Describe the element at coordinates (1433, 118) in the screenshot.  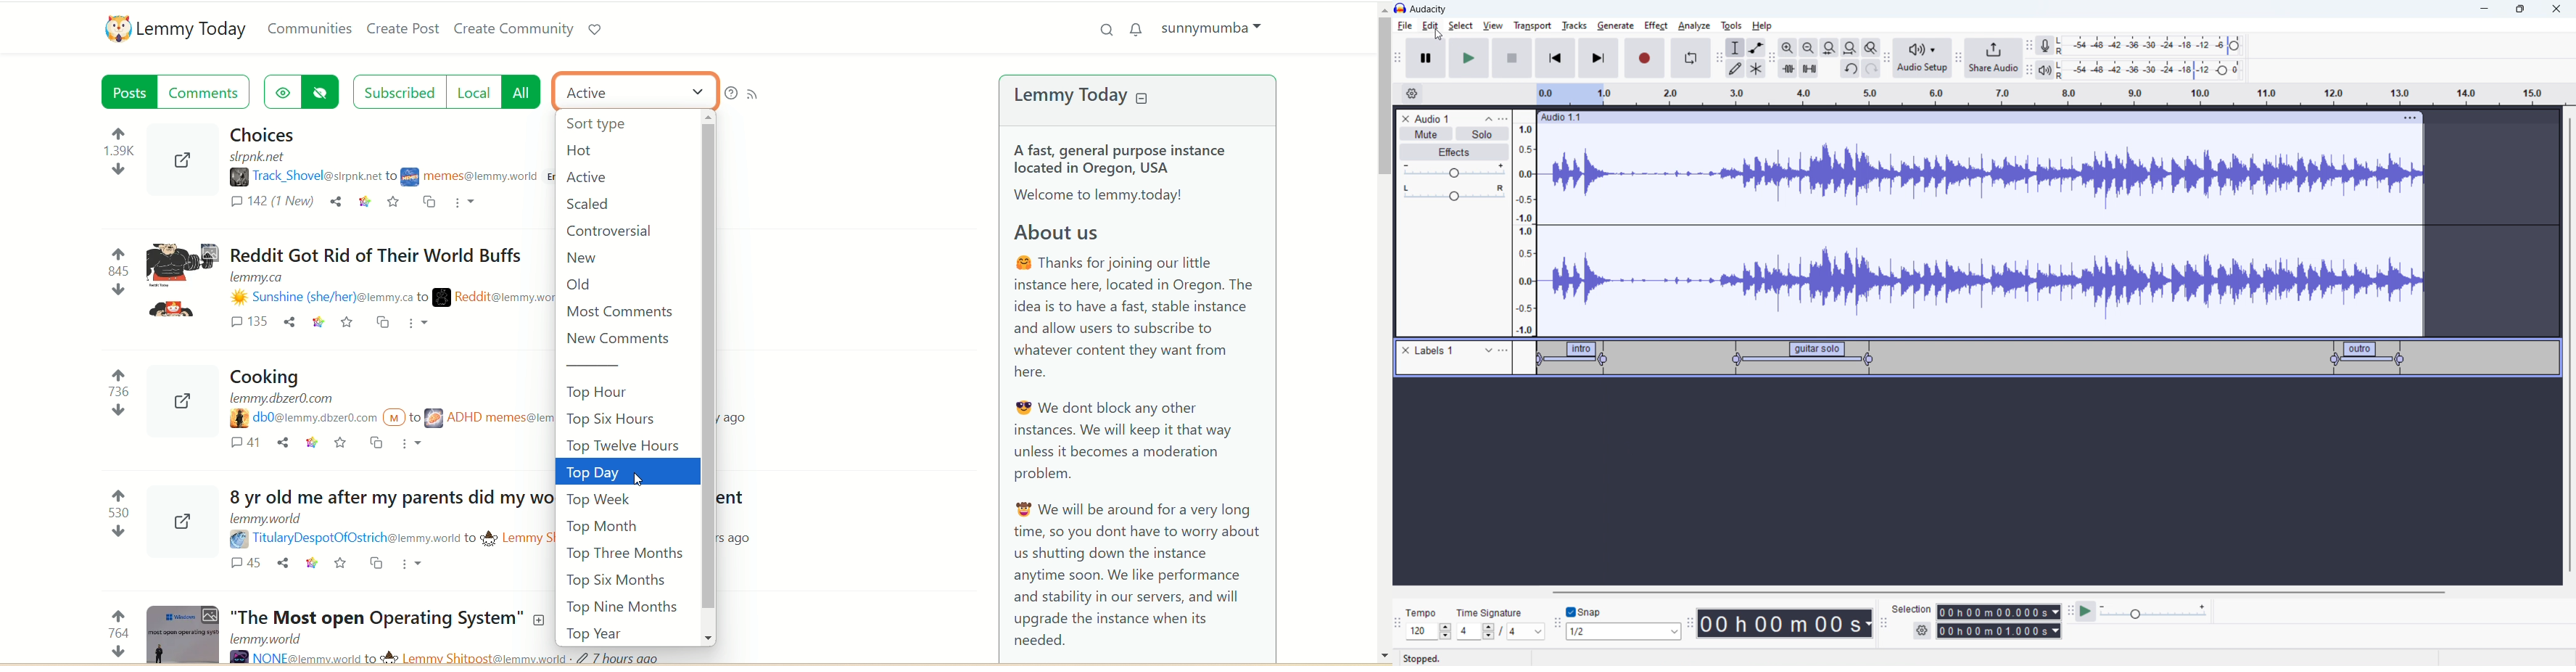
I see `track title` at that location.